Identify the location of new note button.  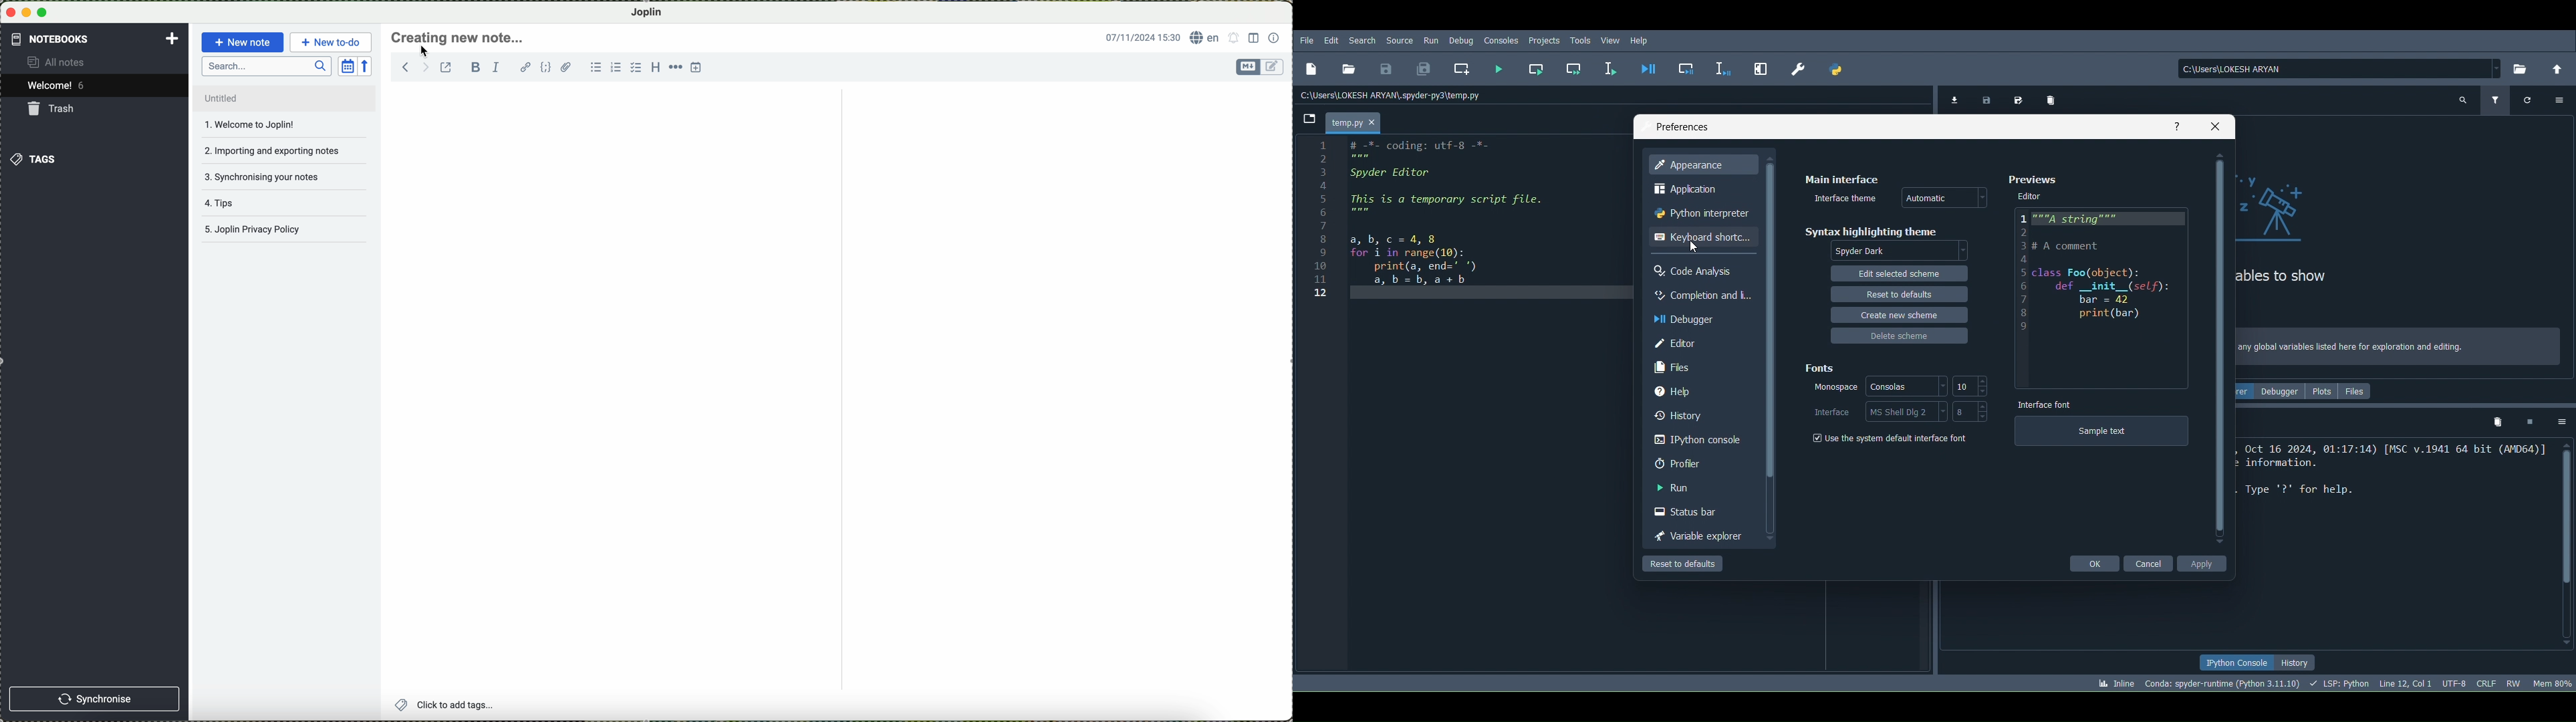
(241, 42).